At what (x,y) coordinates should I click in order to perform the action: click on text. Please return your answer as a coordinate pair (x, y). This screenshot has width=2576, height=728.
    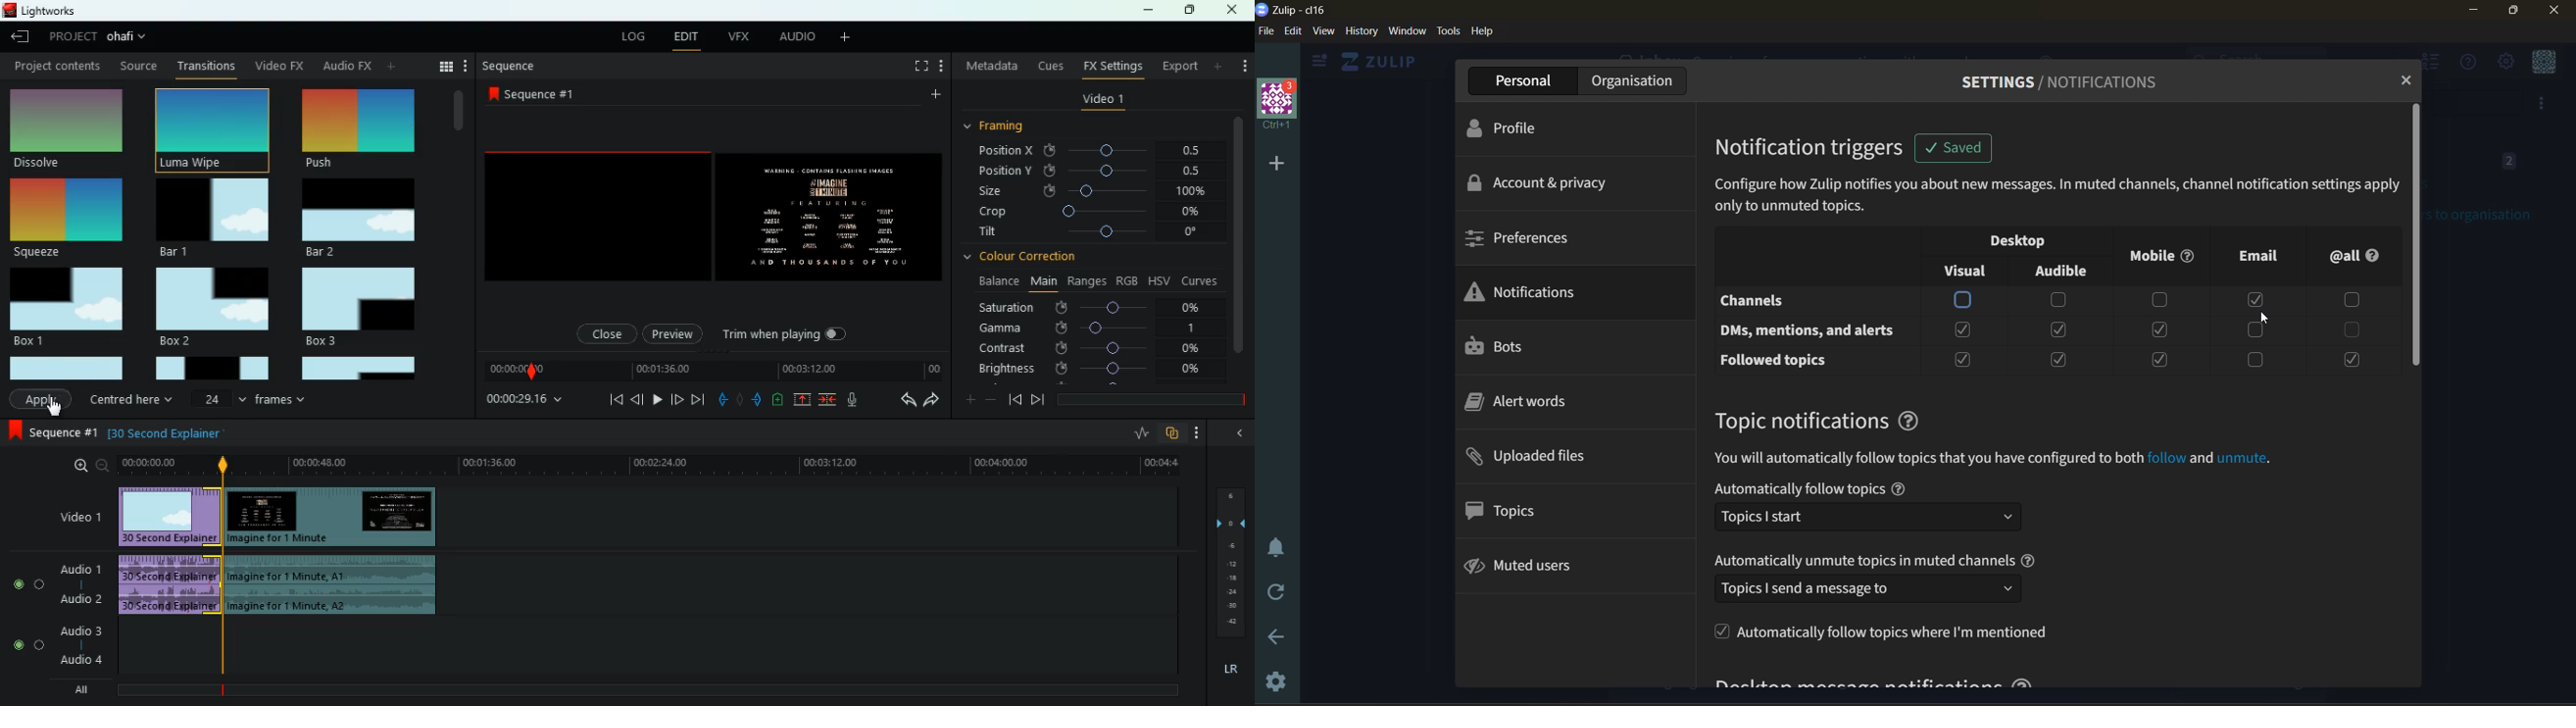
    Looking at the image, I should click on (1864, 560).